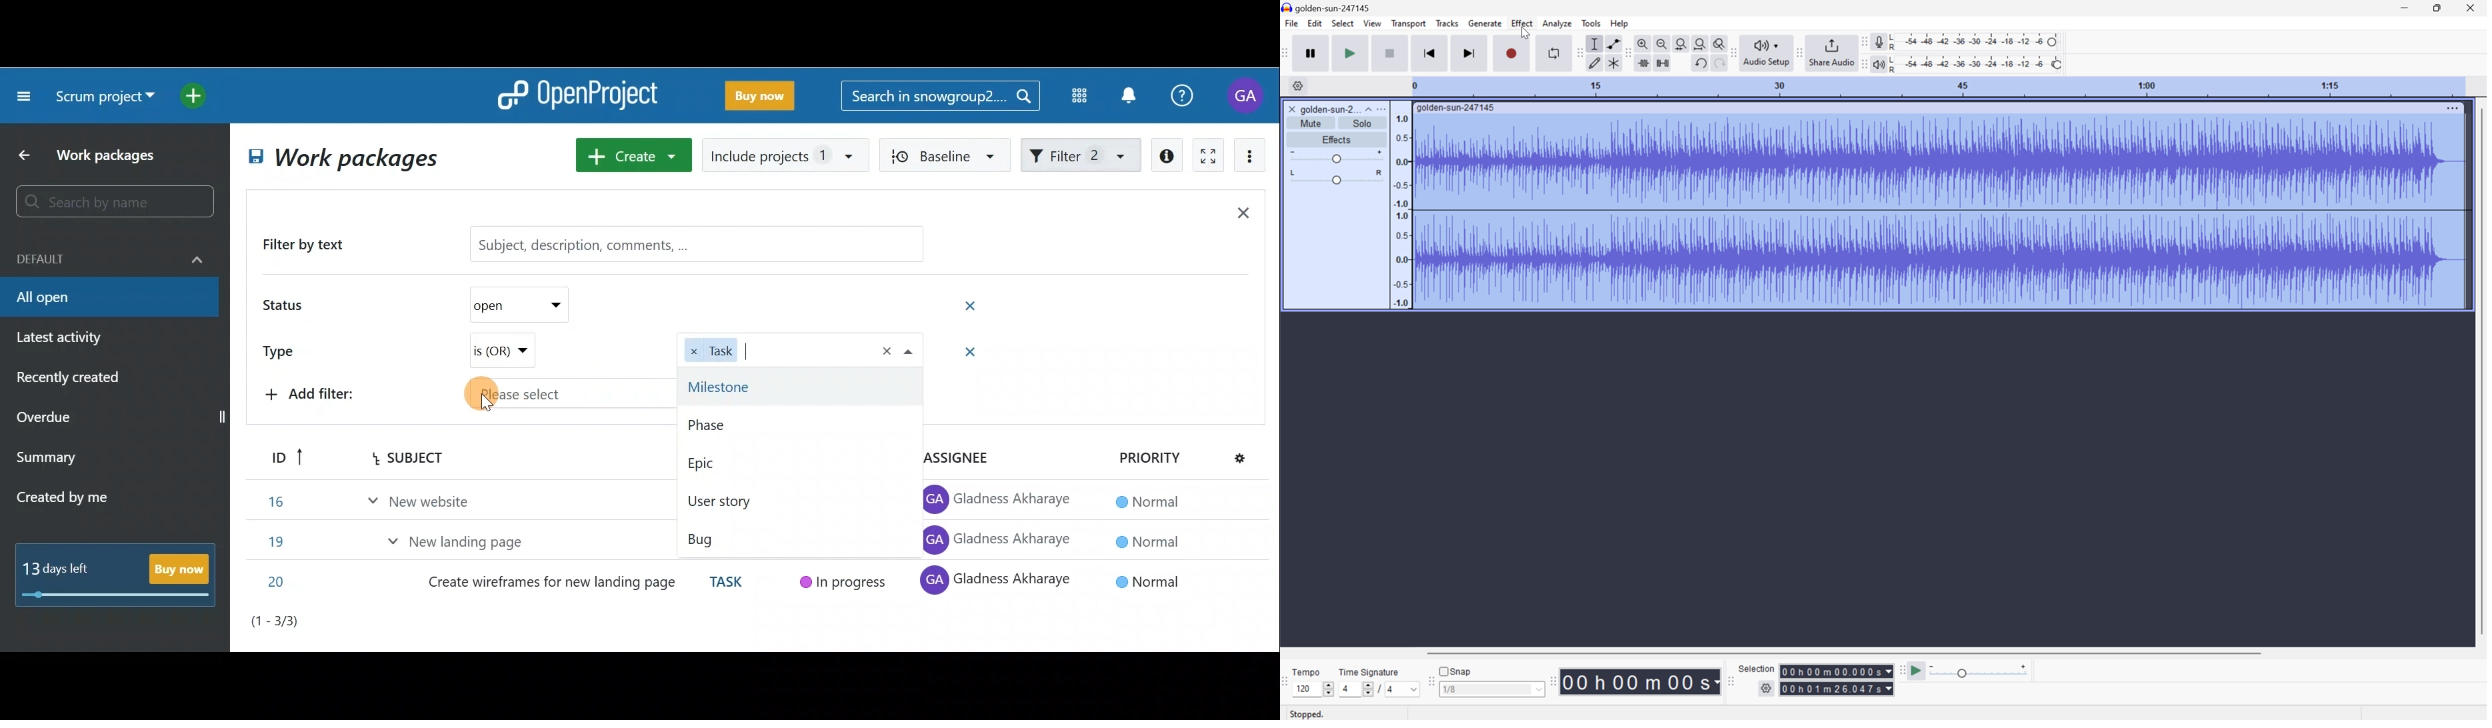  I want to click on Time, so click(1641, 681).